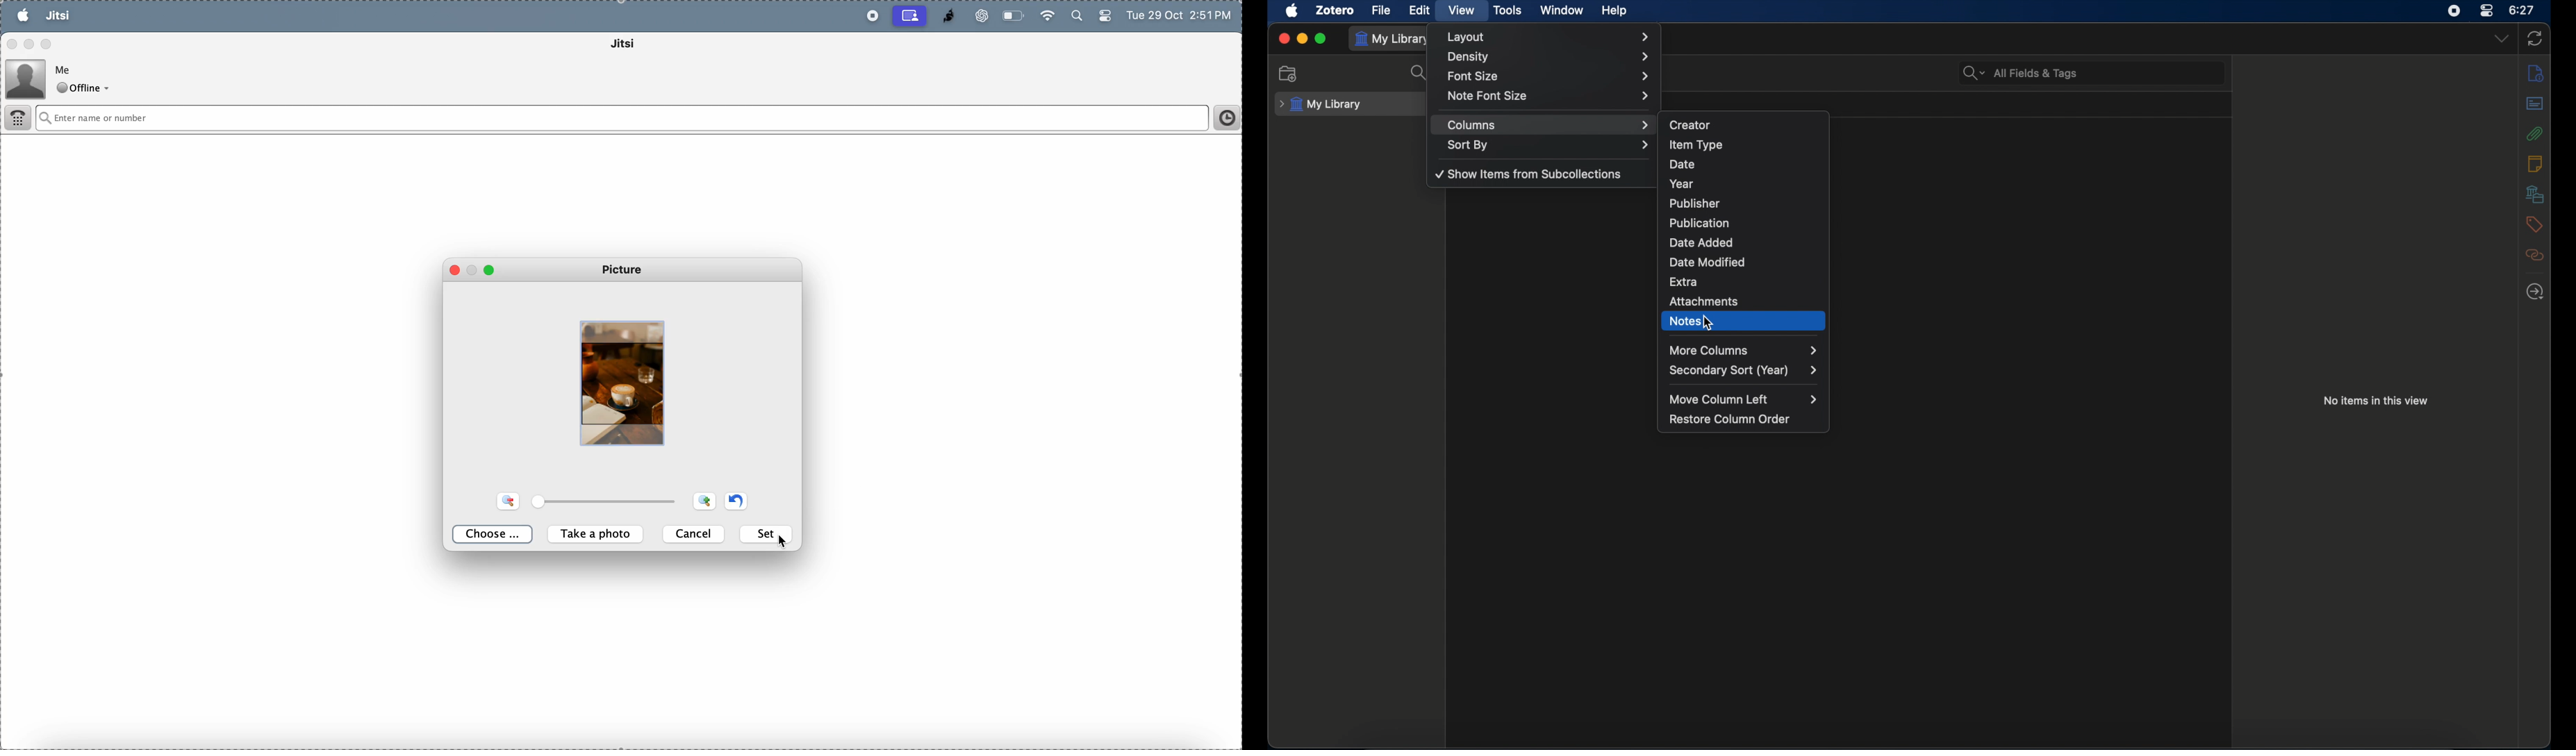 The image size is (2576, 756). I want to click on attachments, so click(2534, 133).